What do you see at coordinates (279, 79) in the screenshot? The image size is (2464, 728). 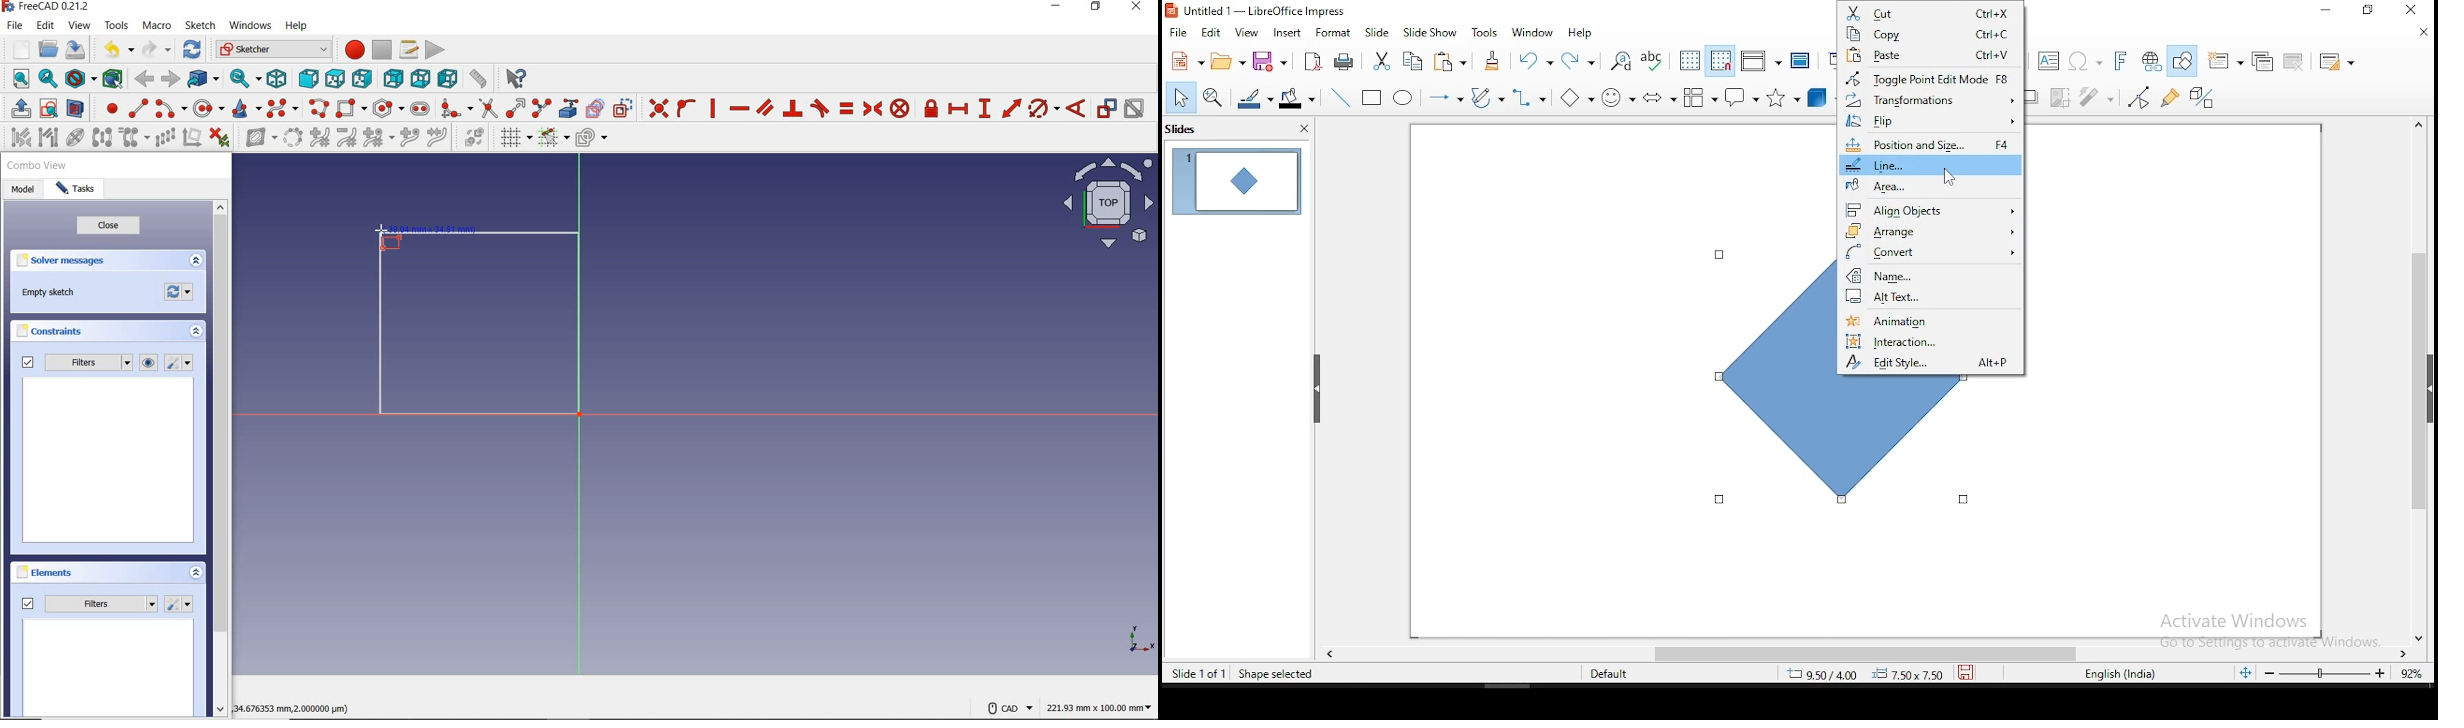 I see `isometric` at bounding box center [279, 79].